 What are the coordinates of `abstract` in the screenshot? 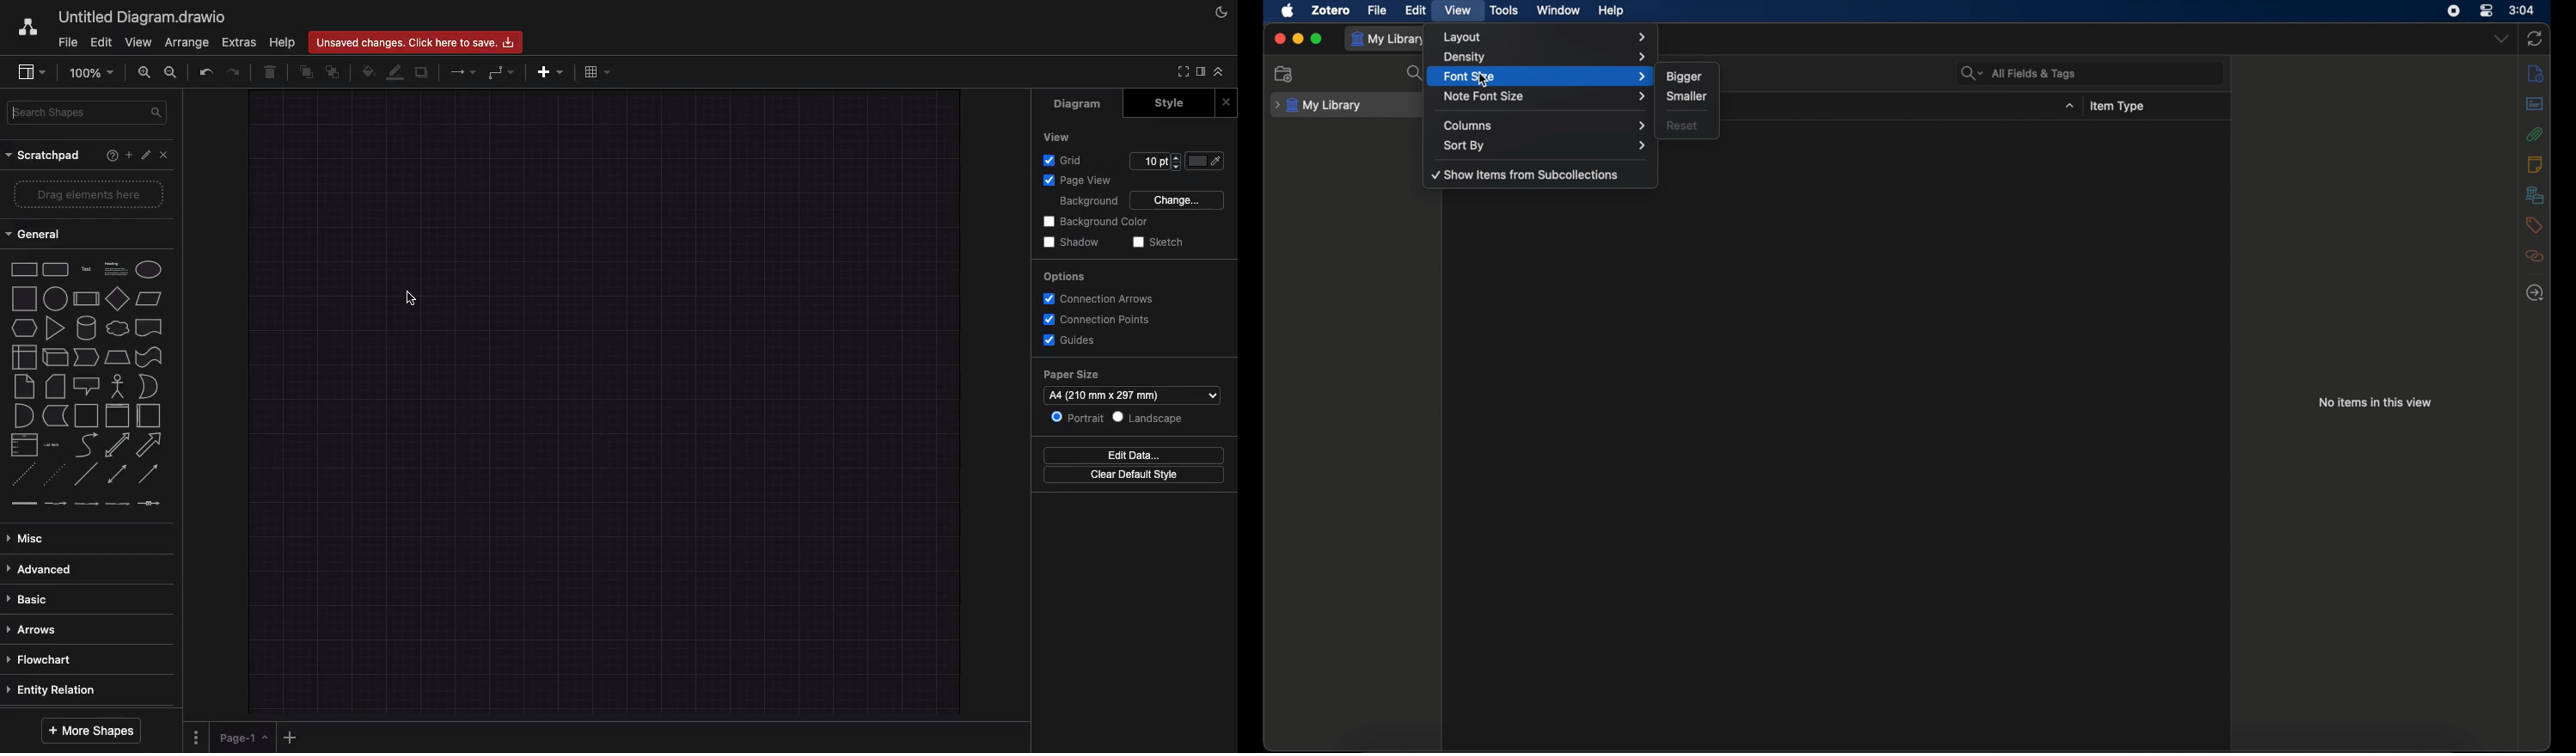 It's located at (2534, 103).